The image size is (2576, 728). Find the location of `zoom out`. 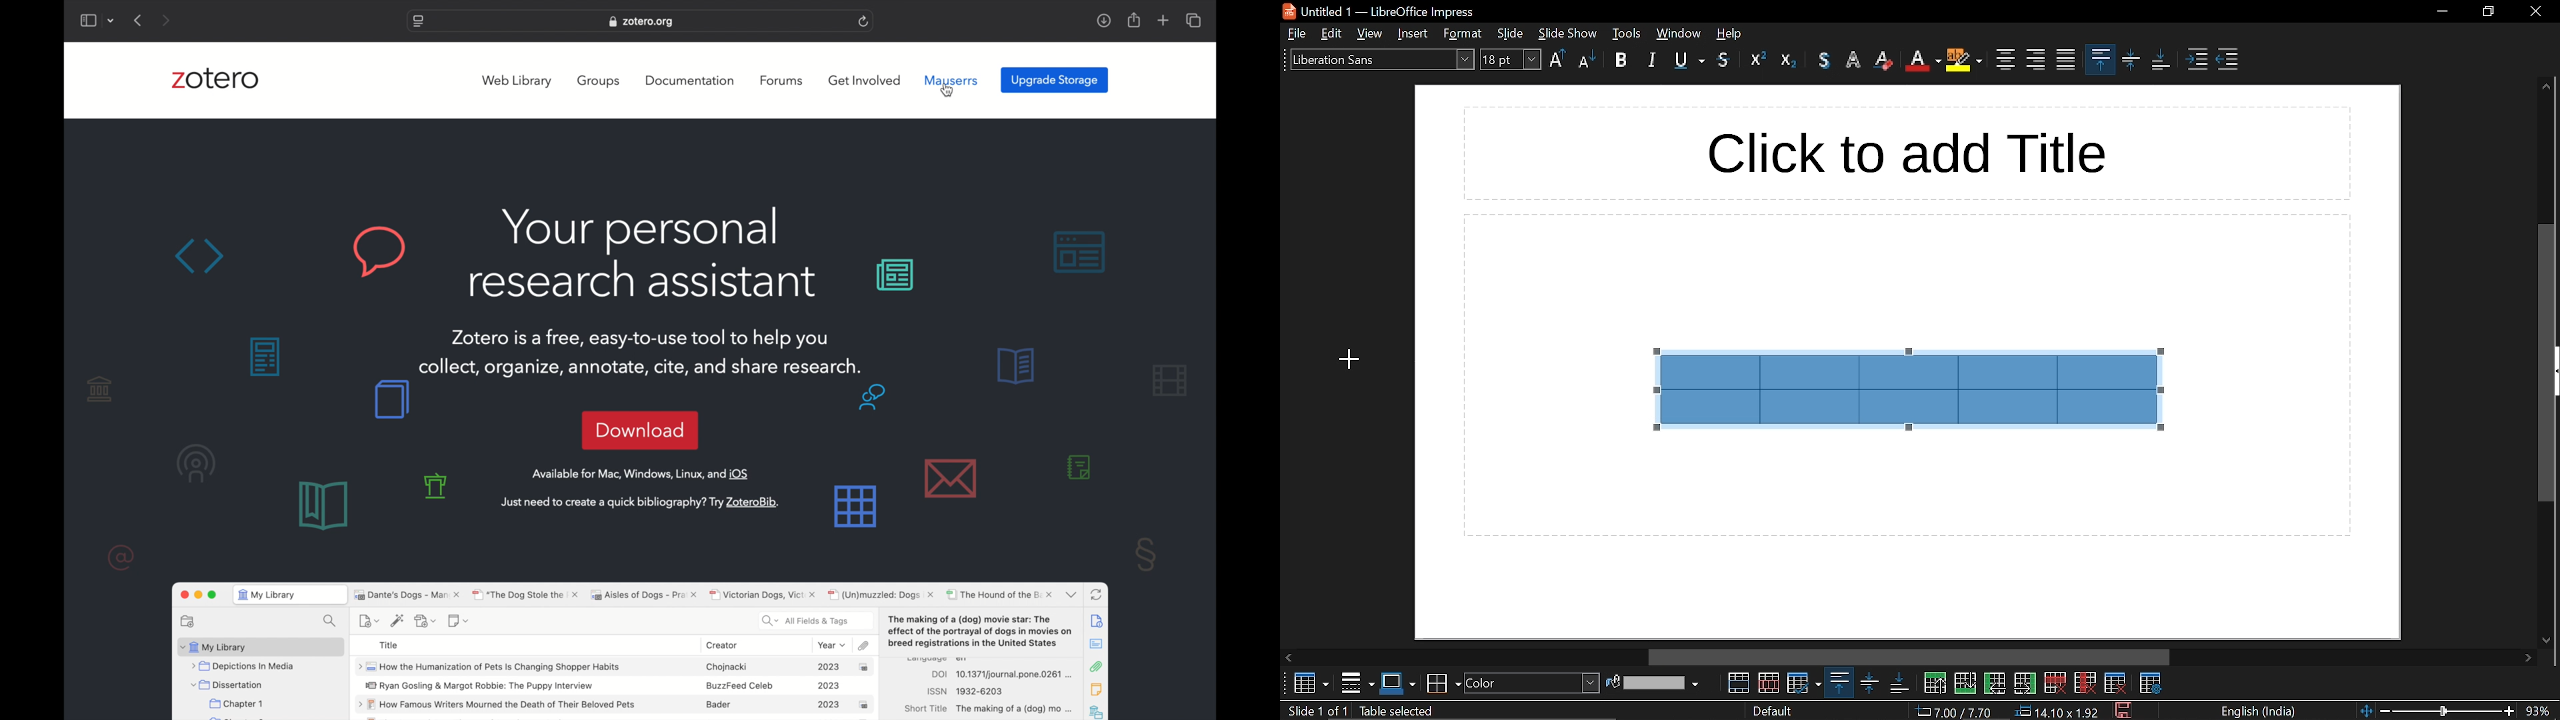

zoom out is located at coordinates (2387, 710).